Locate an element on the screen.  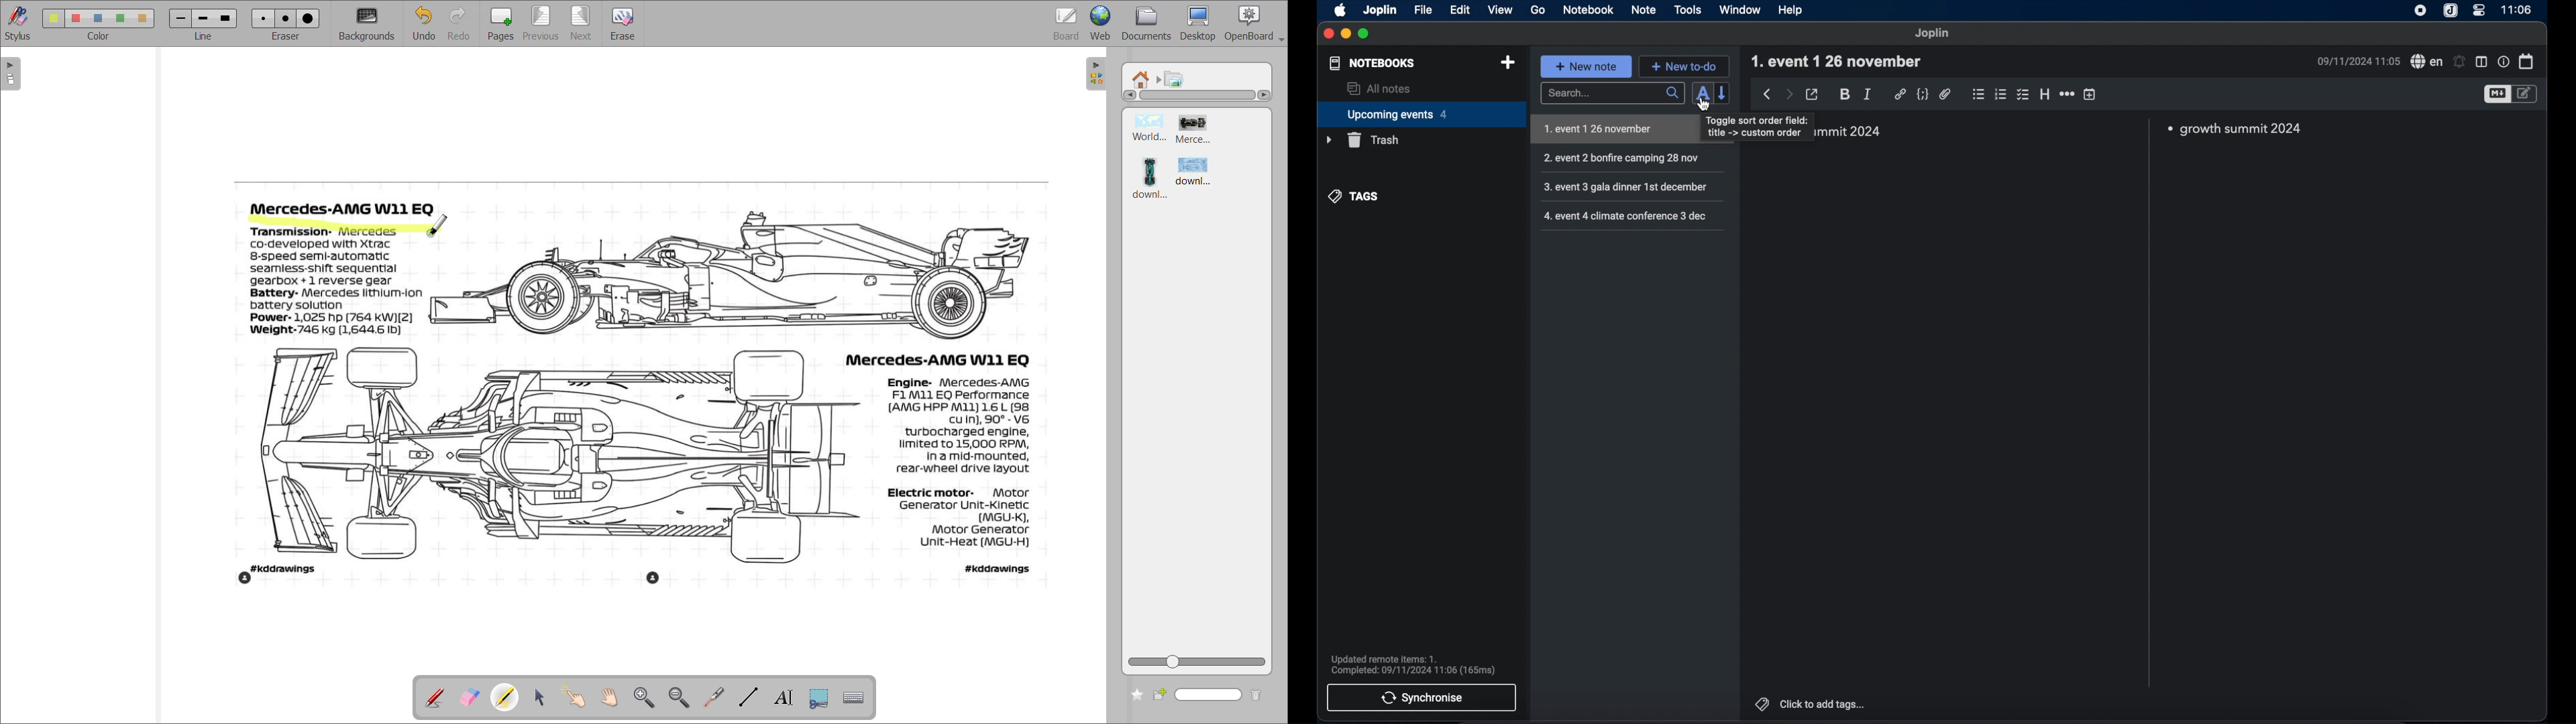
set alarm is located at coordinates (2459, 61).